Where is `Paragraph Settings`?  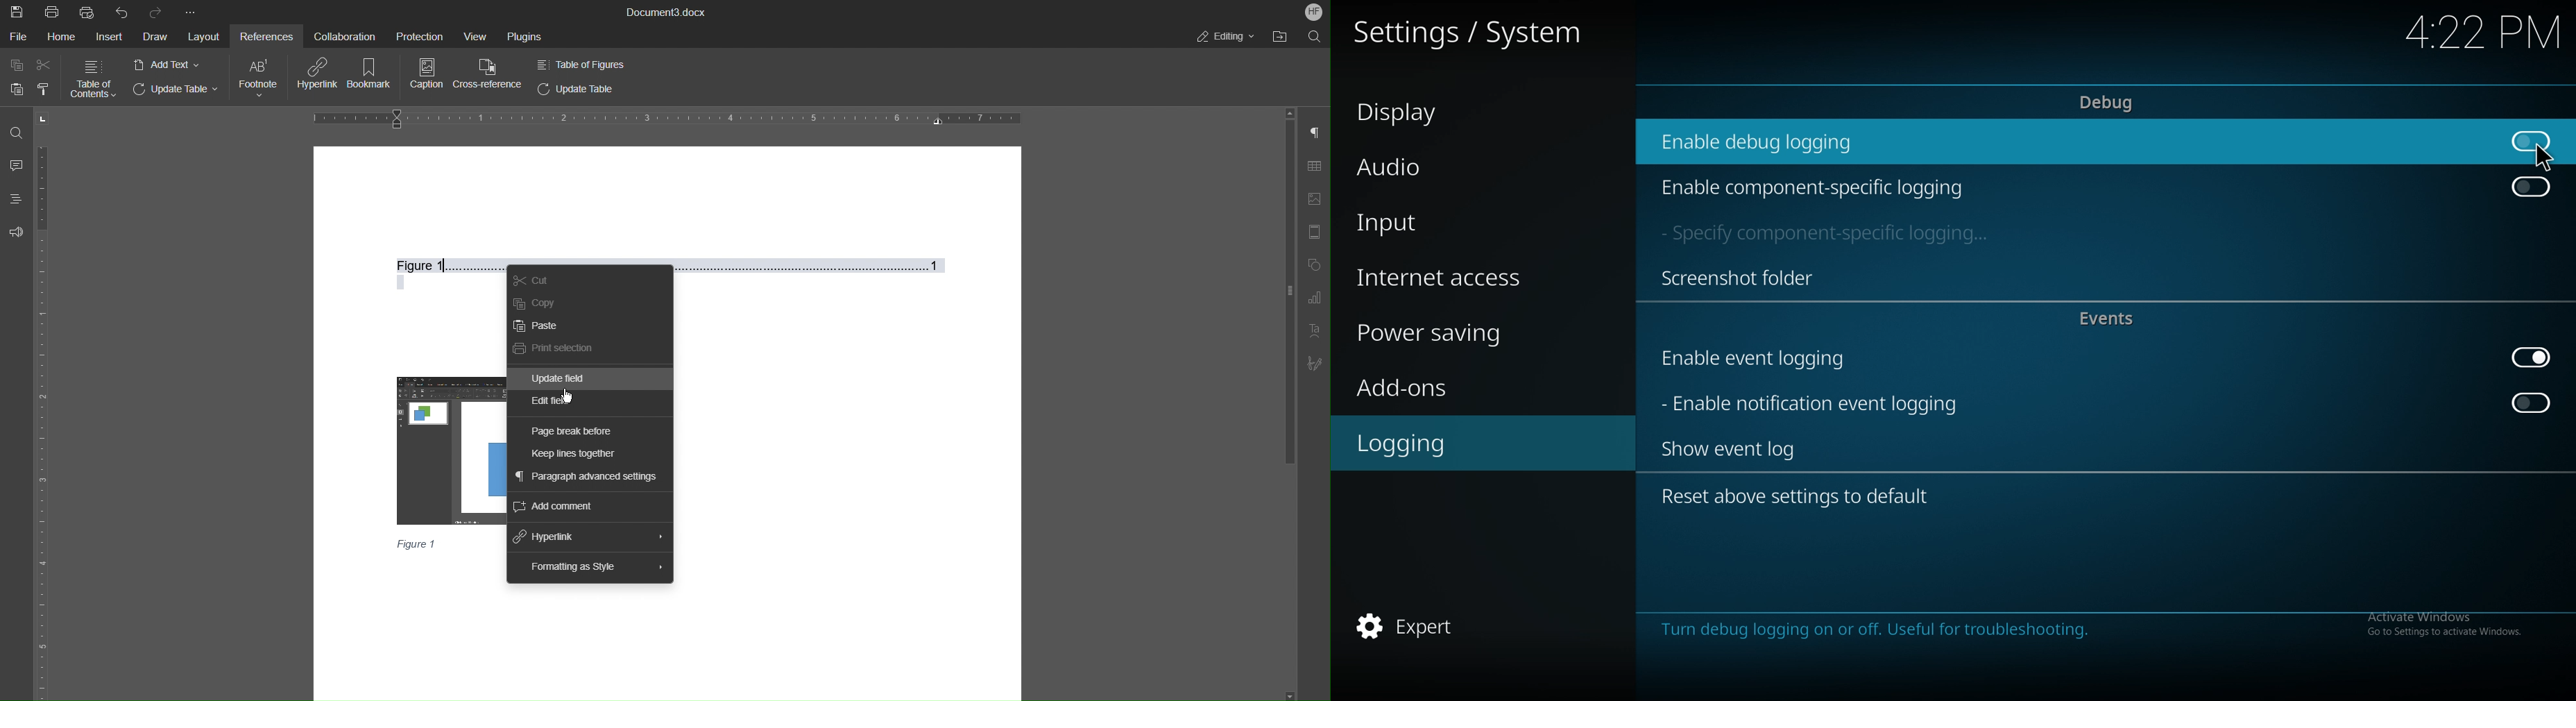 Paragraph Settings is located at coordinates (1315, 135).